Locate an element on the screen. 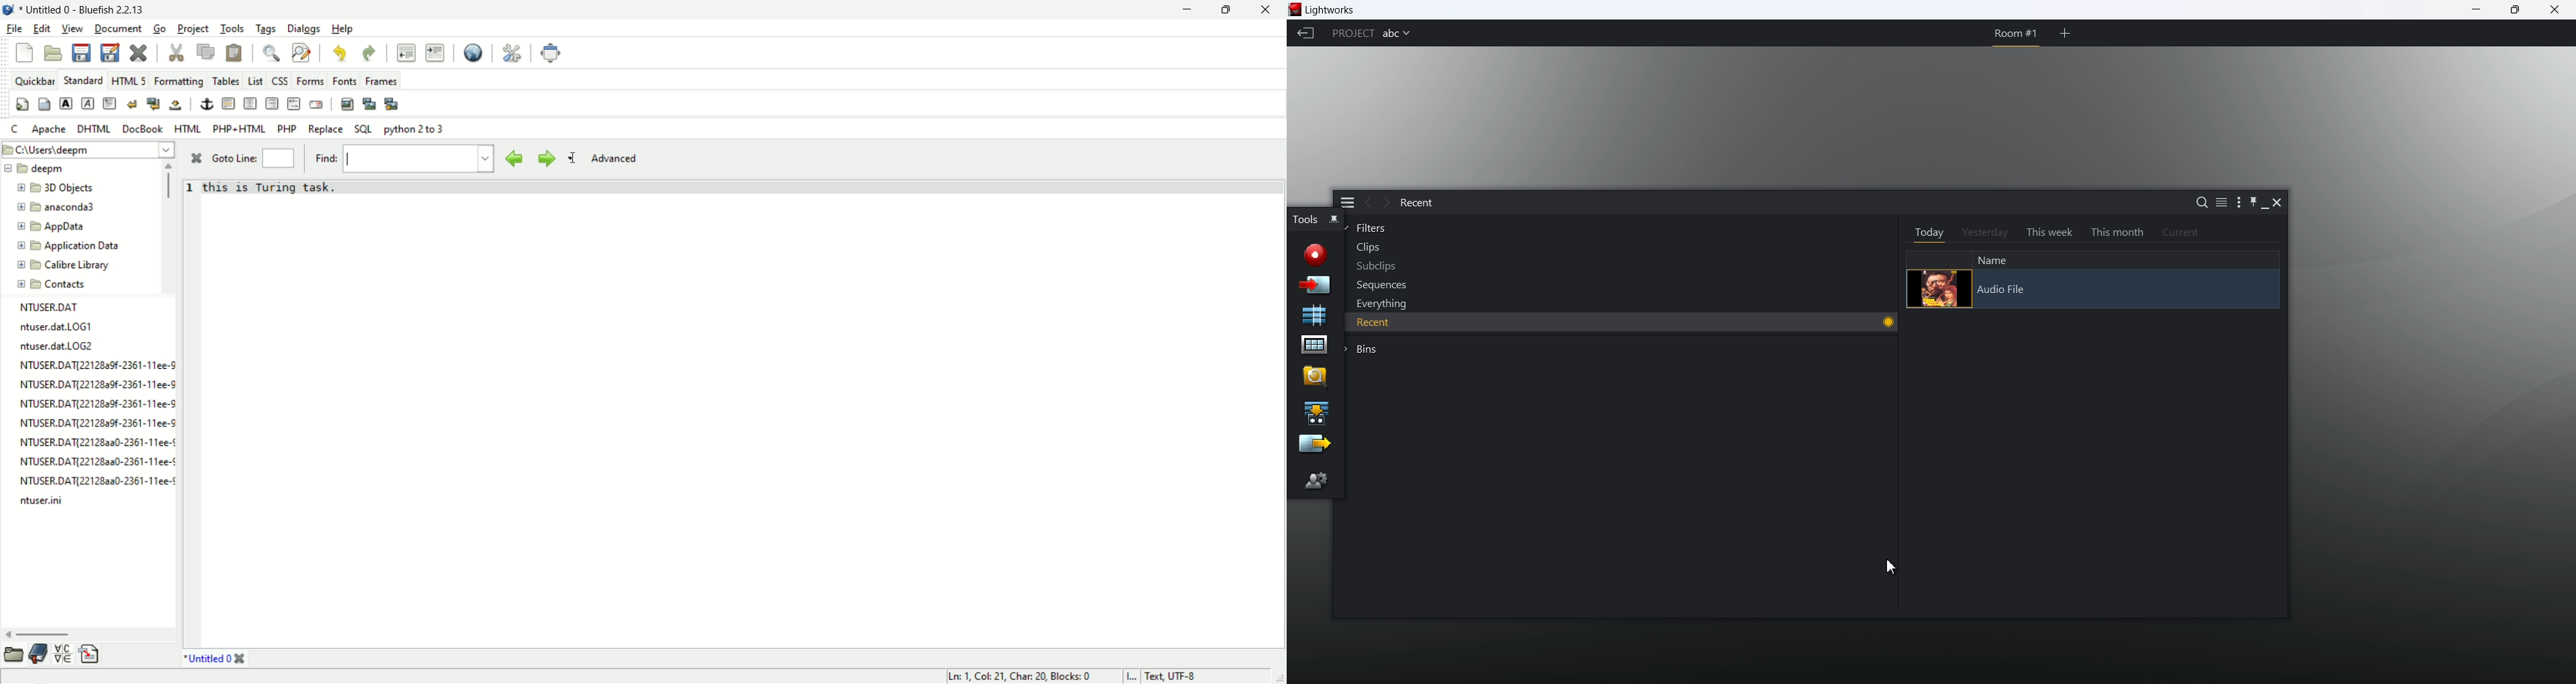 The height and width of the screenshot is (700, 2576). email is located at coordinates (316, 105).